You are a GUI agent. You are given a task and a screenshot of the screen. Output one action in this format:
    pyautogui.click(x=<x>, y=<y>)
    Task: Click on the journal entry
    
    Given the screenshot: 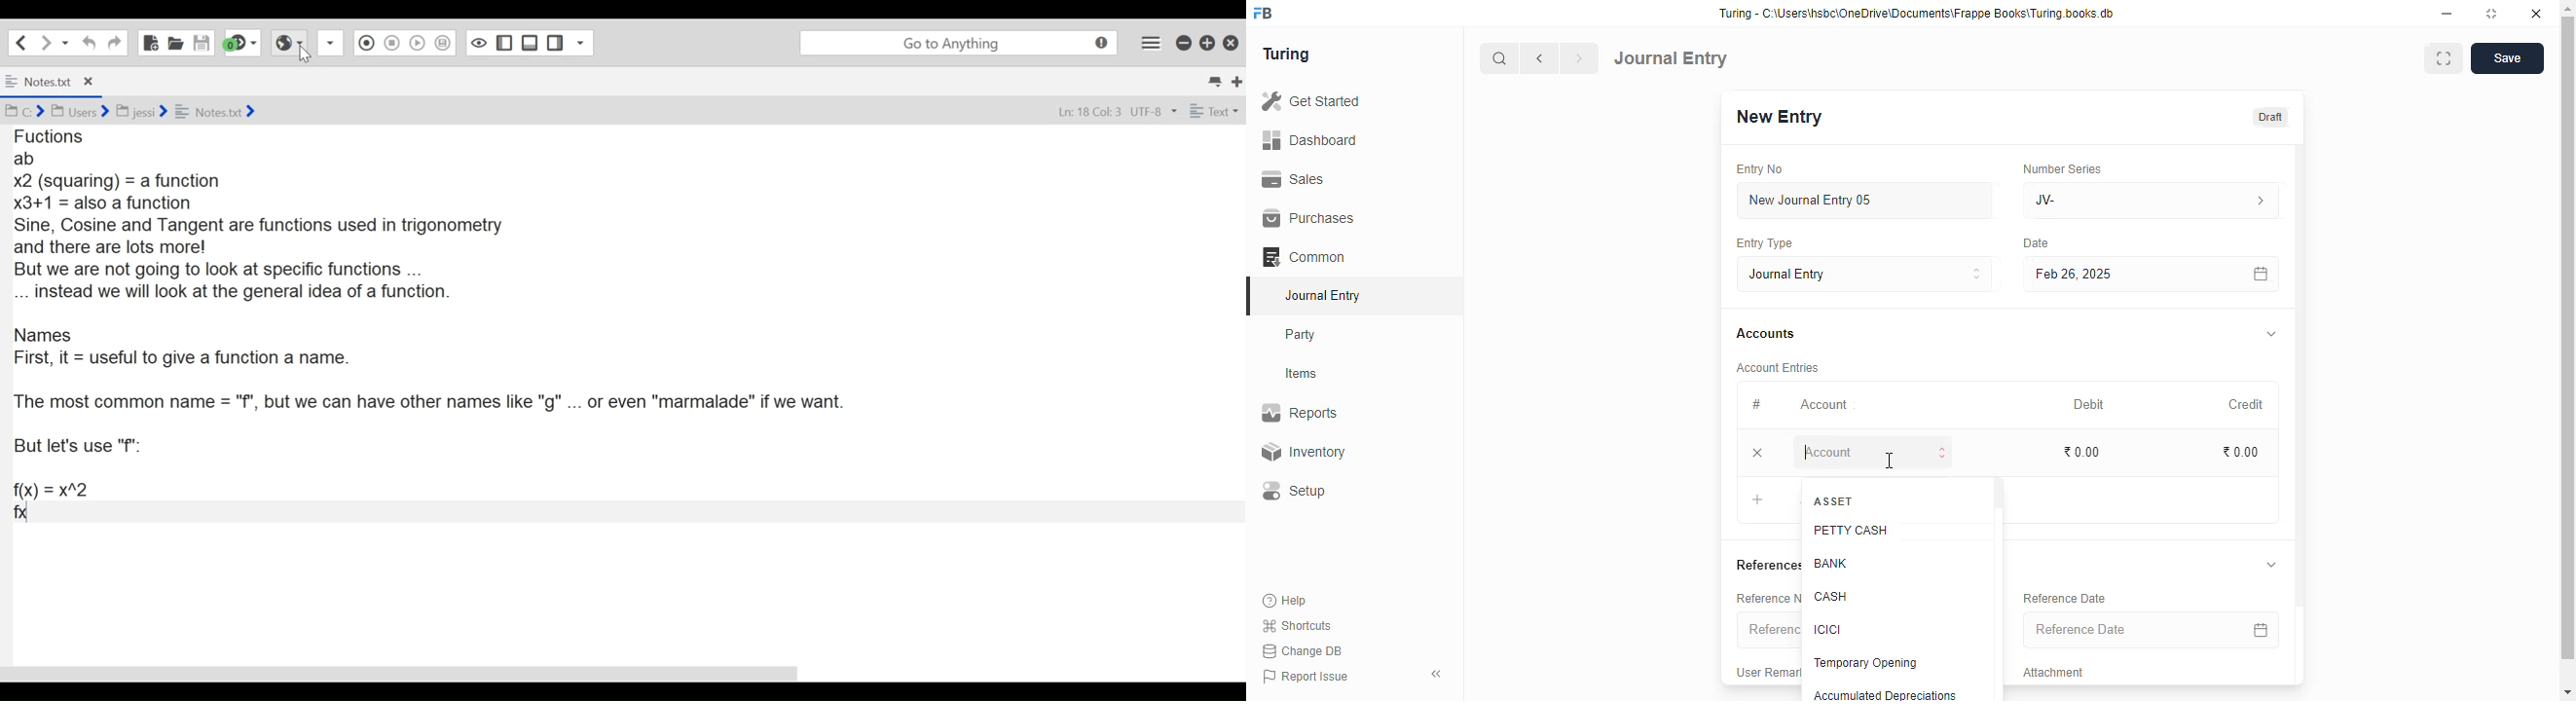 What is the action you would take?
    pyautogui.click(x=1672, y=57)
    